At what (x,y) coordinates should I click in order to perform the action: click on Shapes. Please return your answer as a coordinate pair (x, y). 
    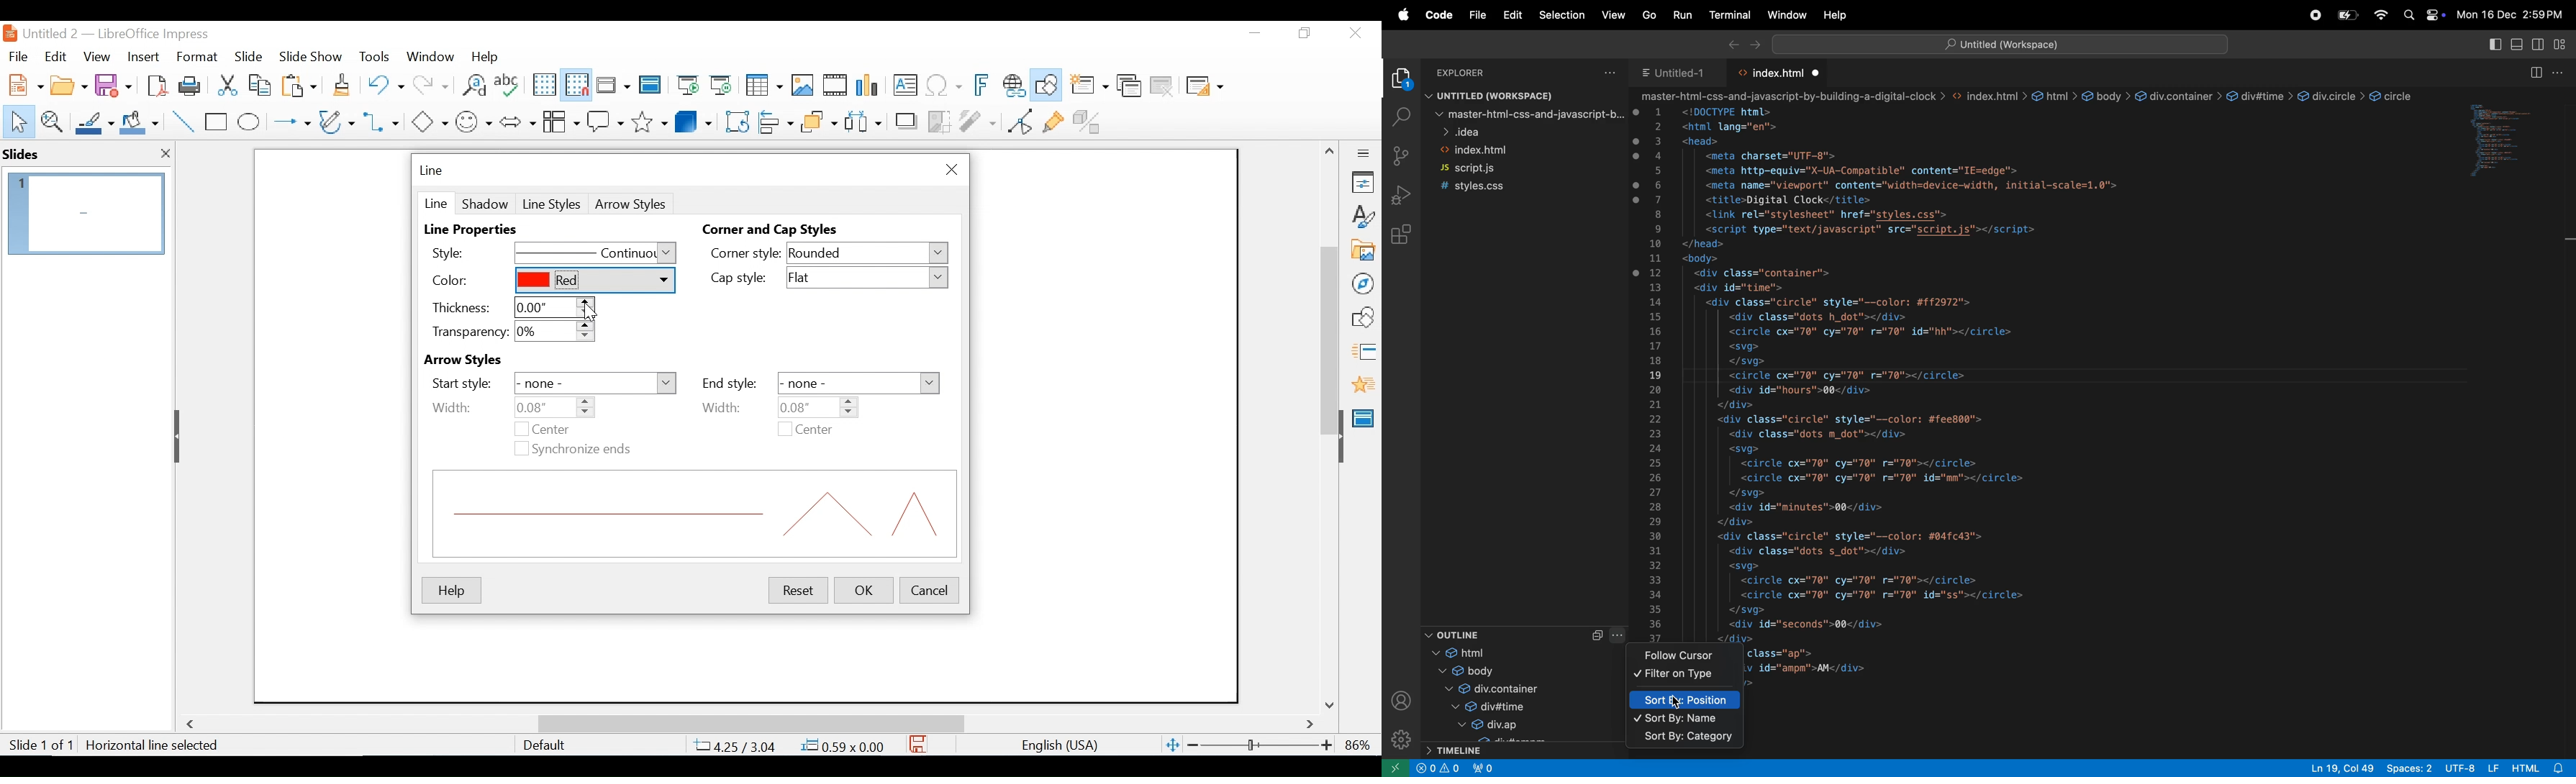
    Looking at the image, I should click on (1363, 317).